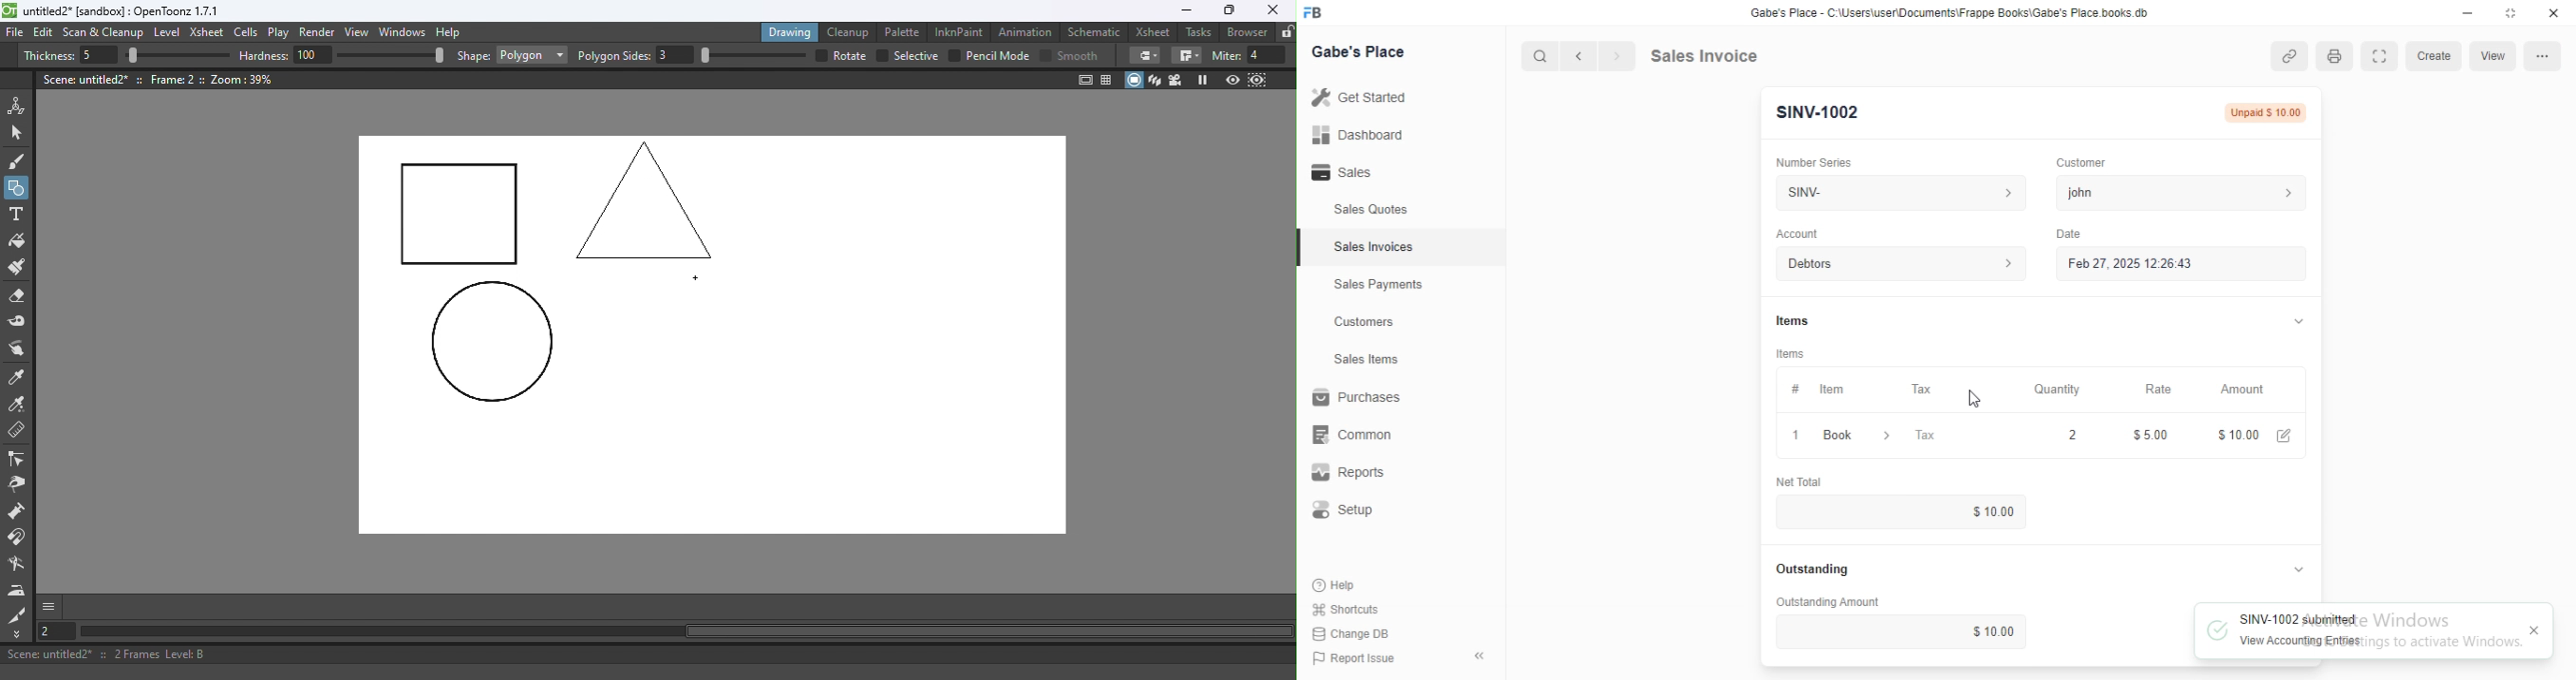 This screenshot has height=700, width=2576. Describe the element at coordinates (1798, 433) in the screenshot. I see `1` at that location.